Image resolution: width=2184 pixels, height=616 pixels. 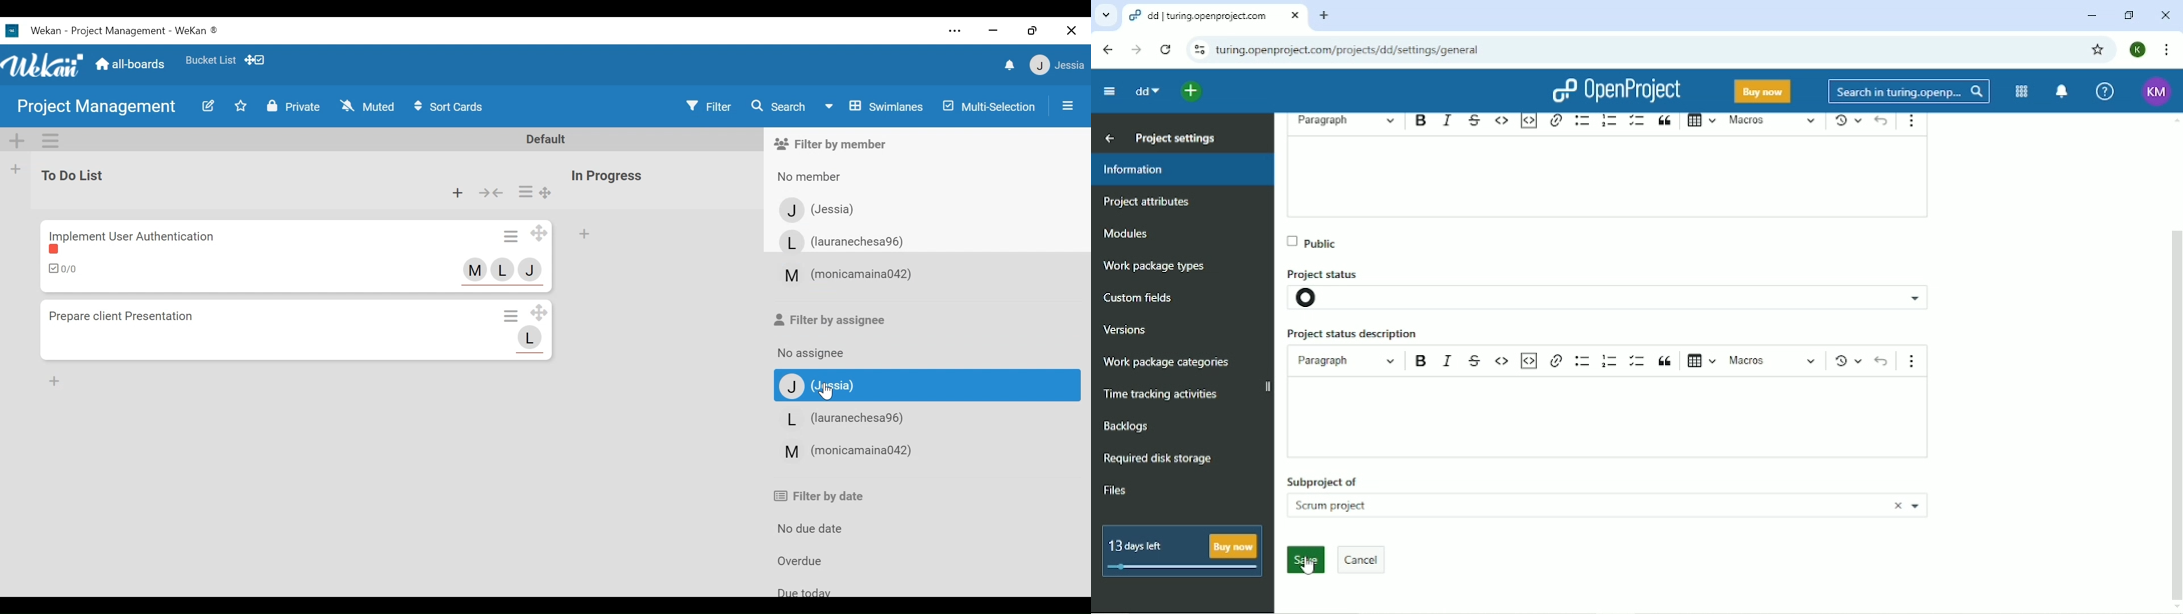 What do you see at coordinates (257, 60) in the screenshot?
I see `Show Desktop drag handles` at bounding box center [257, 60].